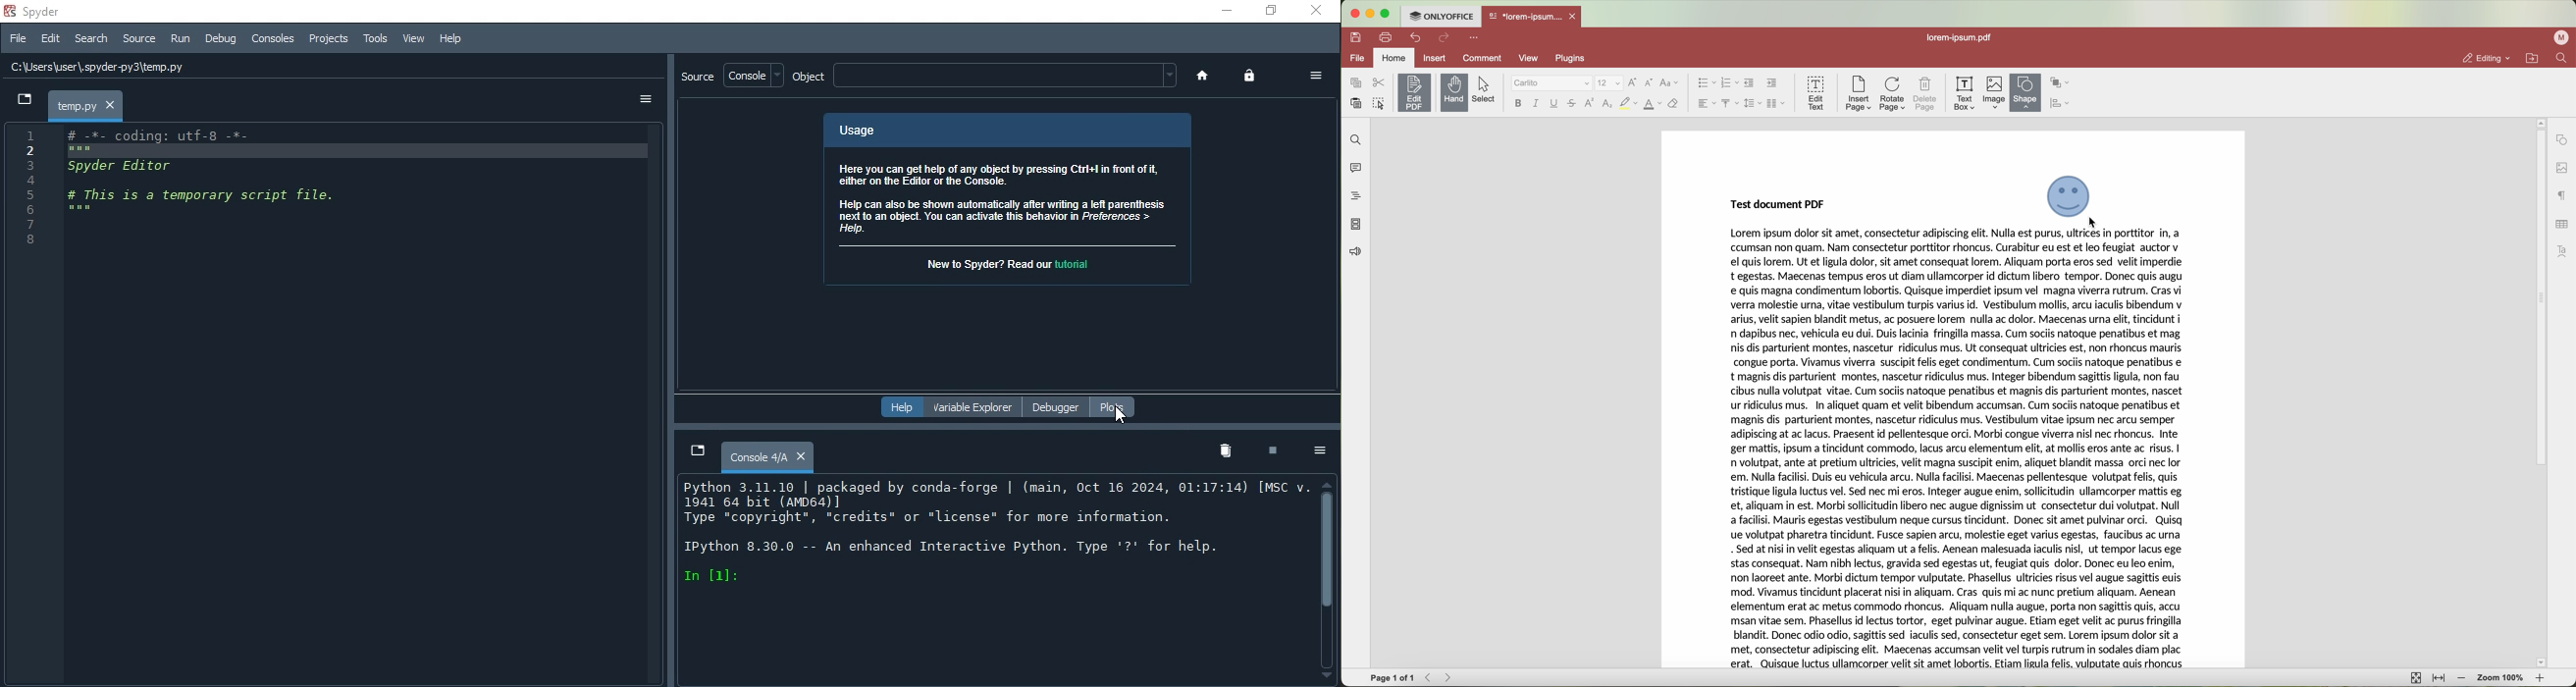  Describe the element at coordinates (1355, 170) in the screenshot. I see `comments` at that location.